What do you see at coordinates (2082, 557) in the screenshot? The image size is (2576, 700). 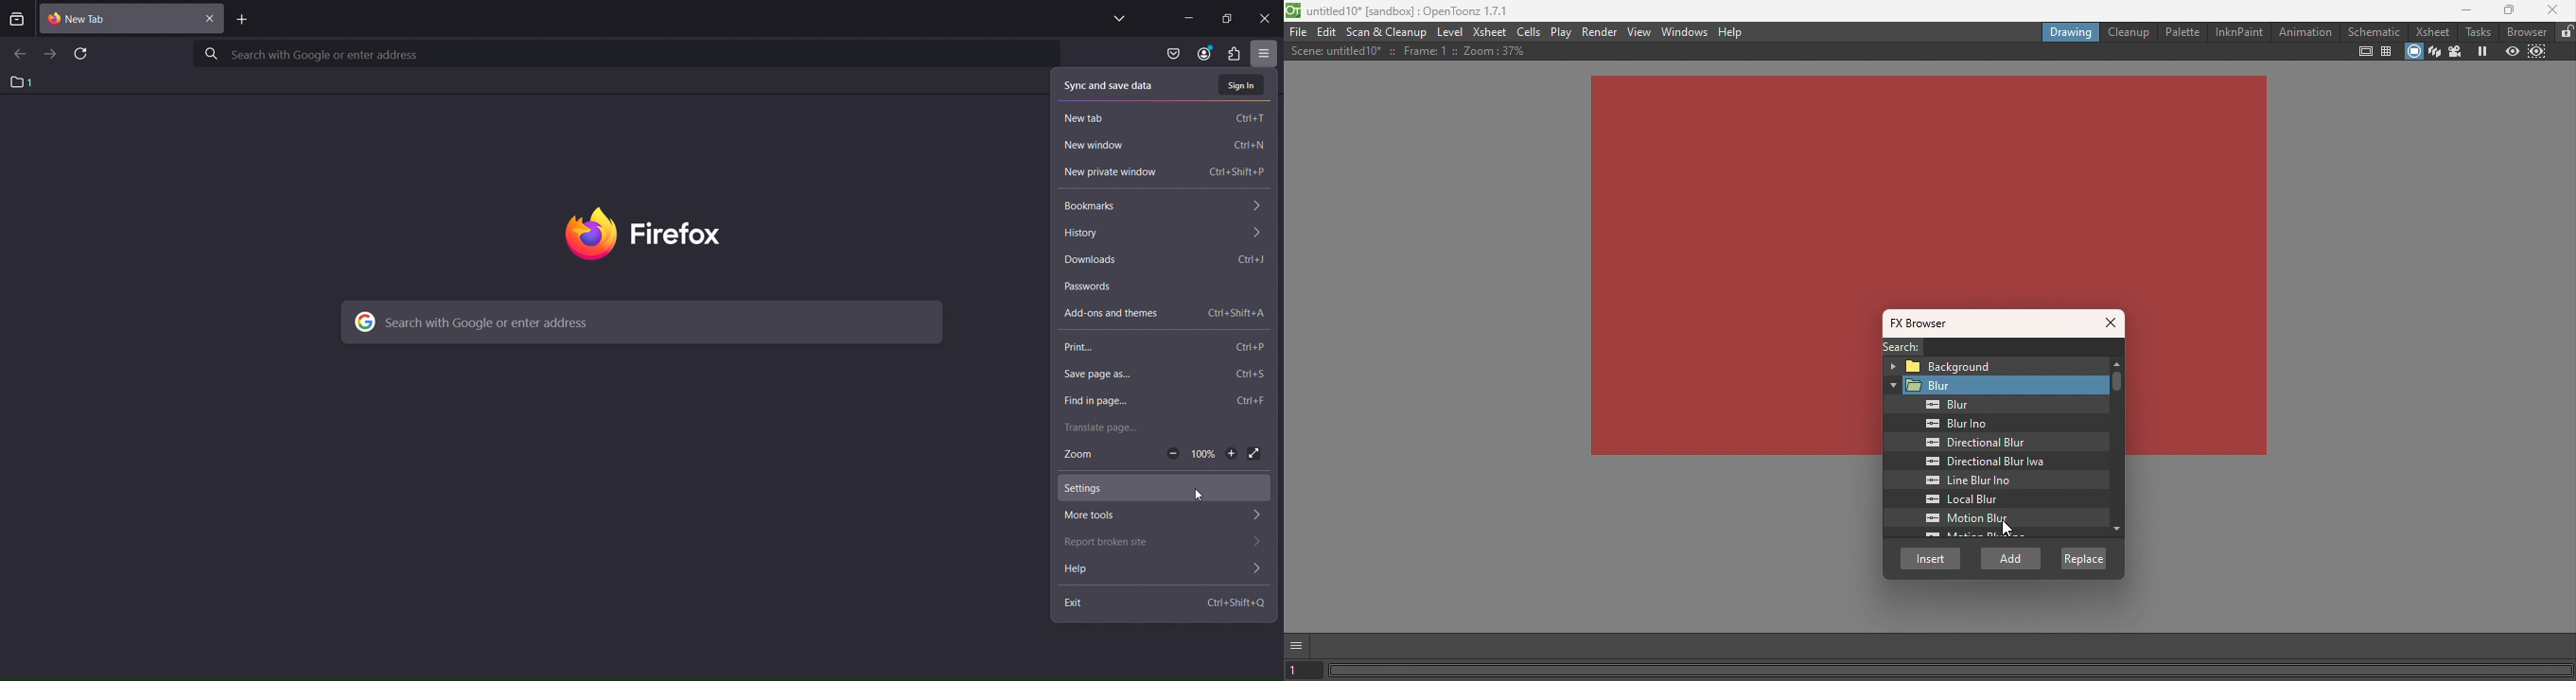 I see `Replace` at bounding box center [2082, 557].